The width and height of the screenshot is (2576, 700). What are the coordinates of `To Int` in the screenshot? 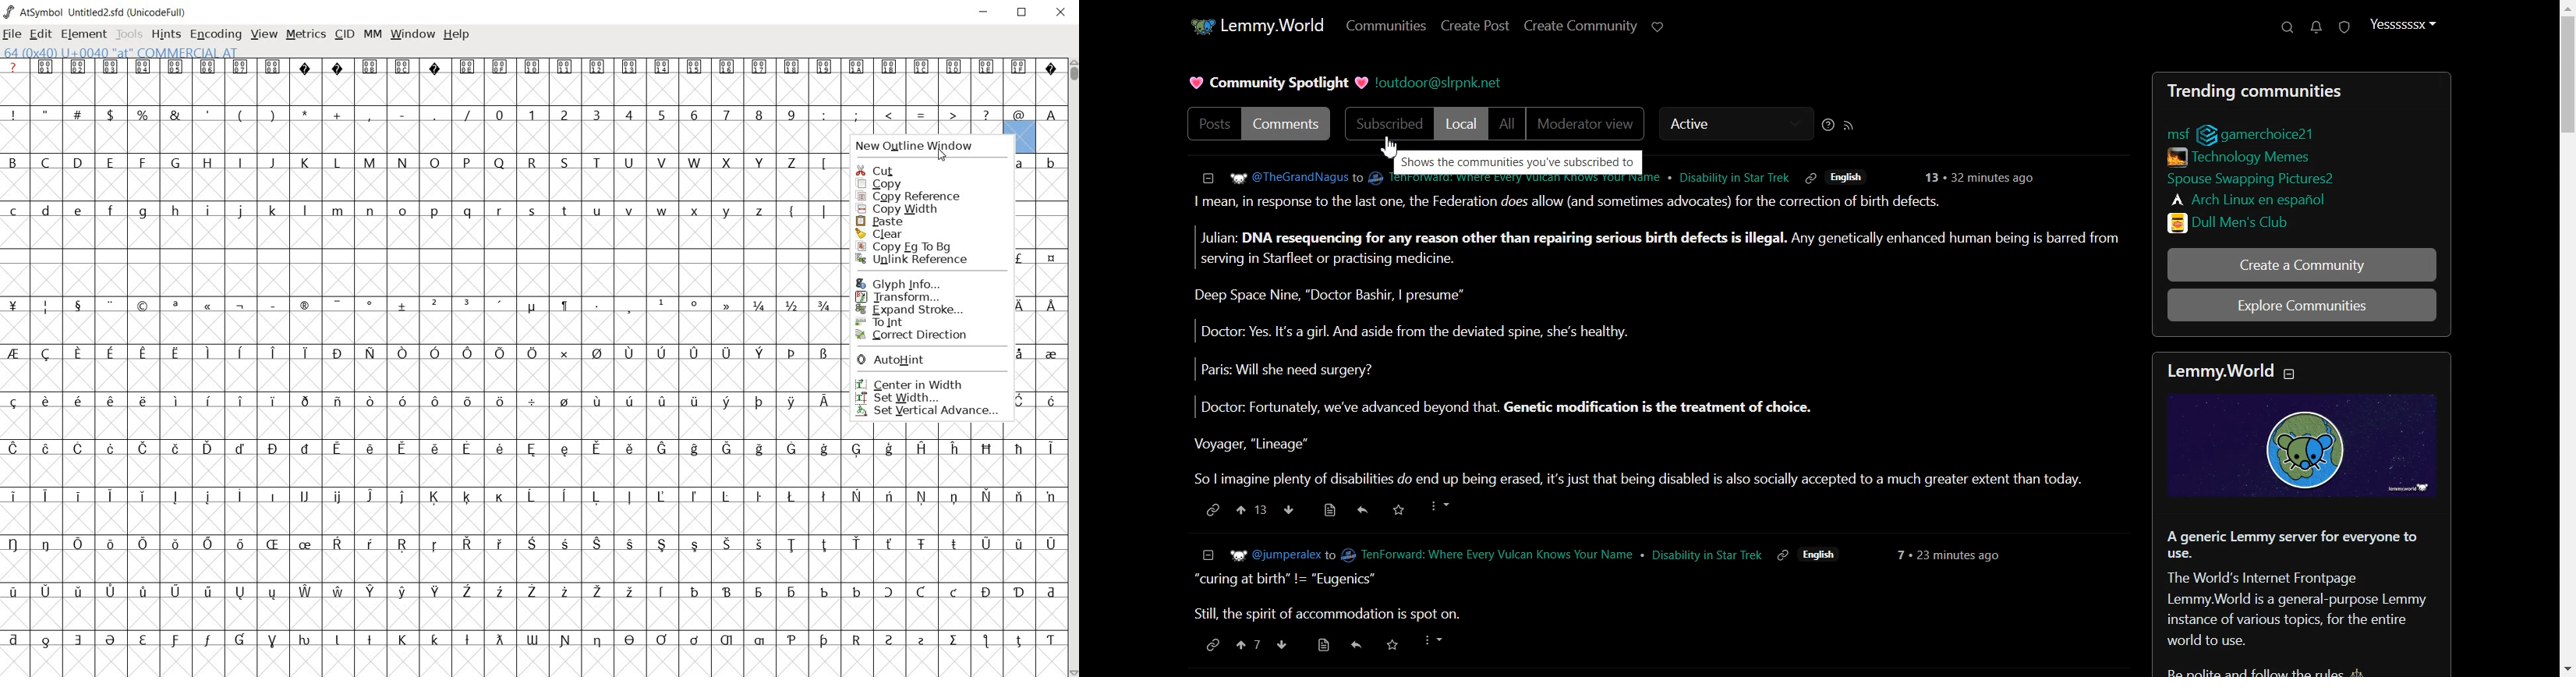 It's located at (880, 323).